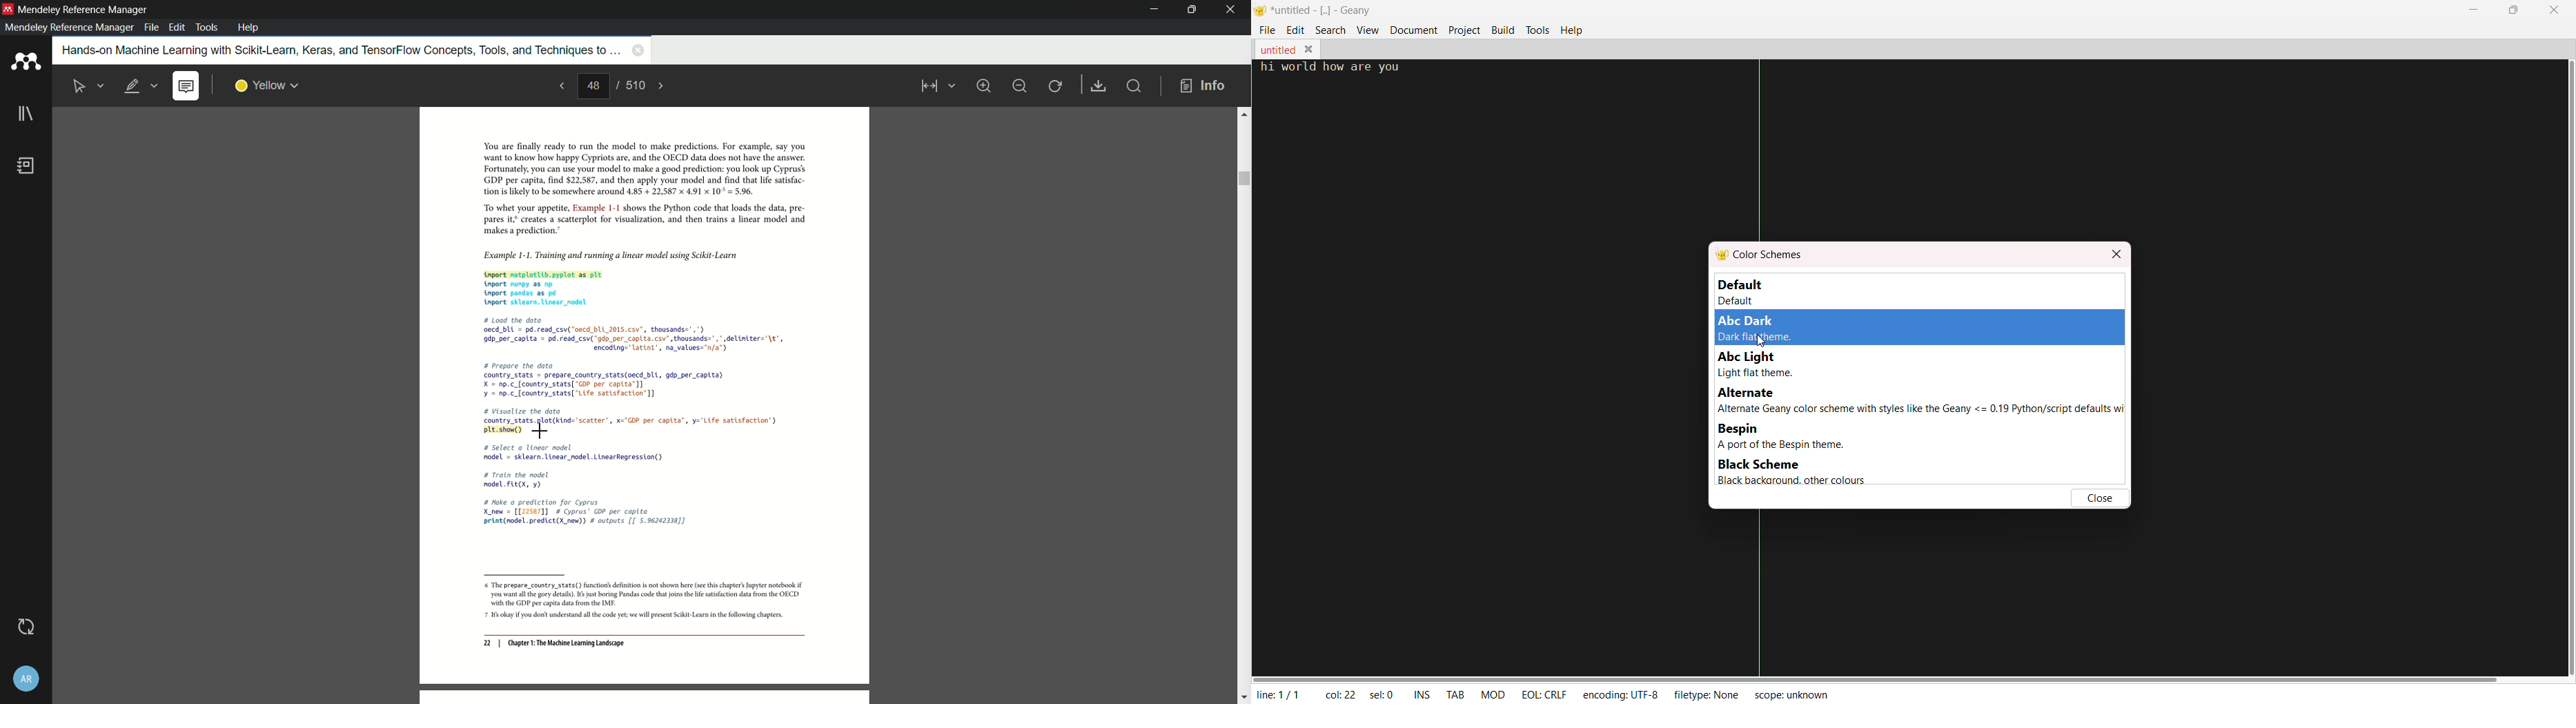  I want to click on close, so click(2117, 255).